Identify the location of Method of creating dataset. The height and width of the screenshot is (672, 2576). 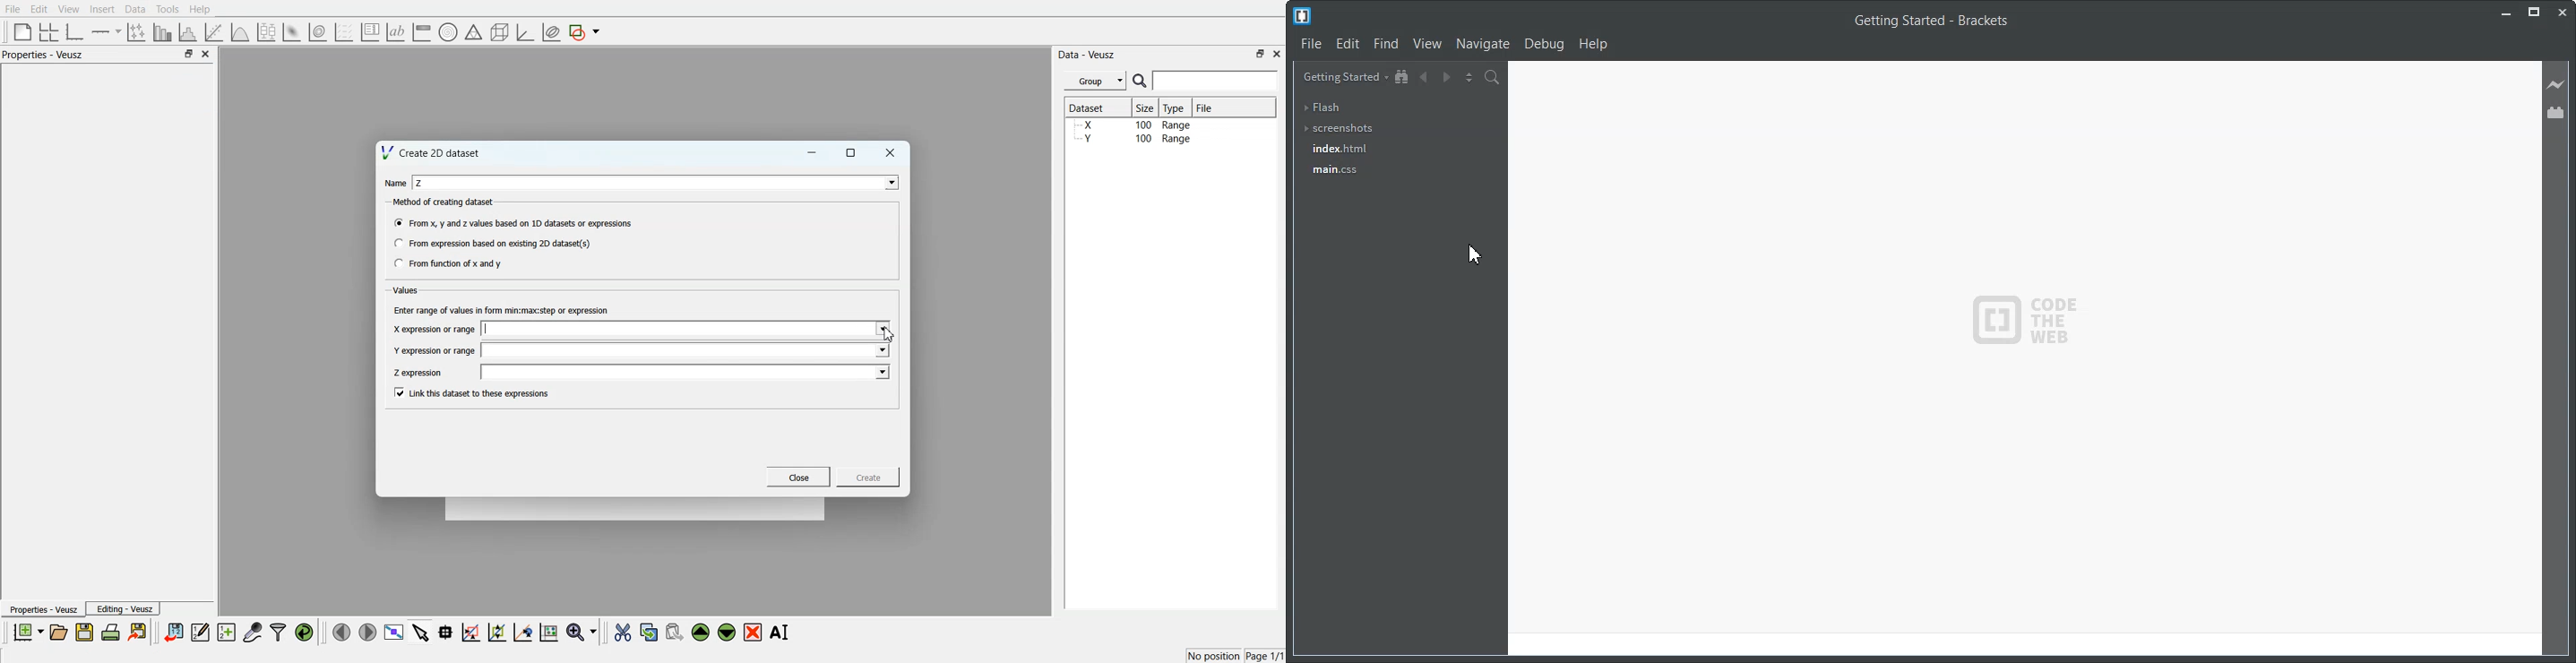
(445, 202).